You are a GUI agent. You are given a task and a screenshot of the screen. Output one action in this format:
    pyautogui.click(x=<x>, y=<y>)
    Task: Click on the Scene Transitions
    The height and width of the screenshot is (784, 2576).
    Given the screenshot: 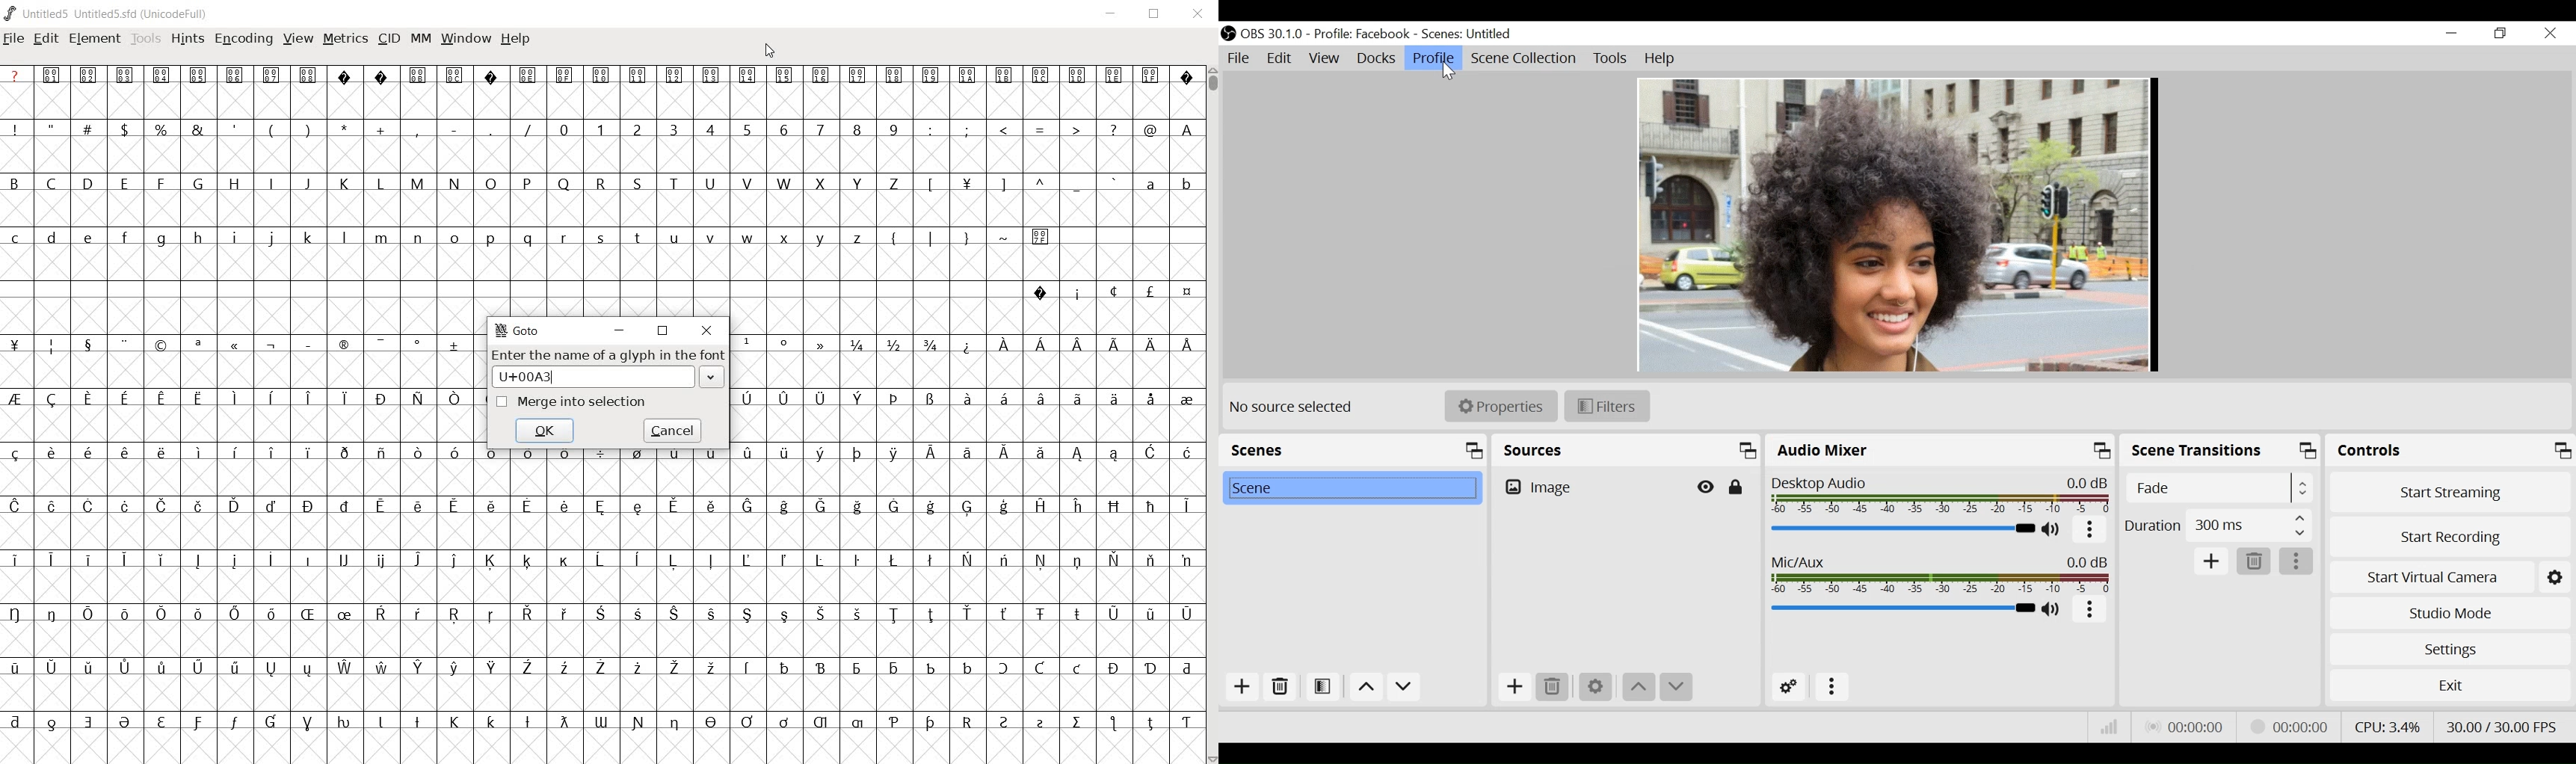 What is the action you would take?
    pyautogui.click(x=2222, y=452)
    